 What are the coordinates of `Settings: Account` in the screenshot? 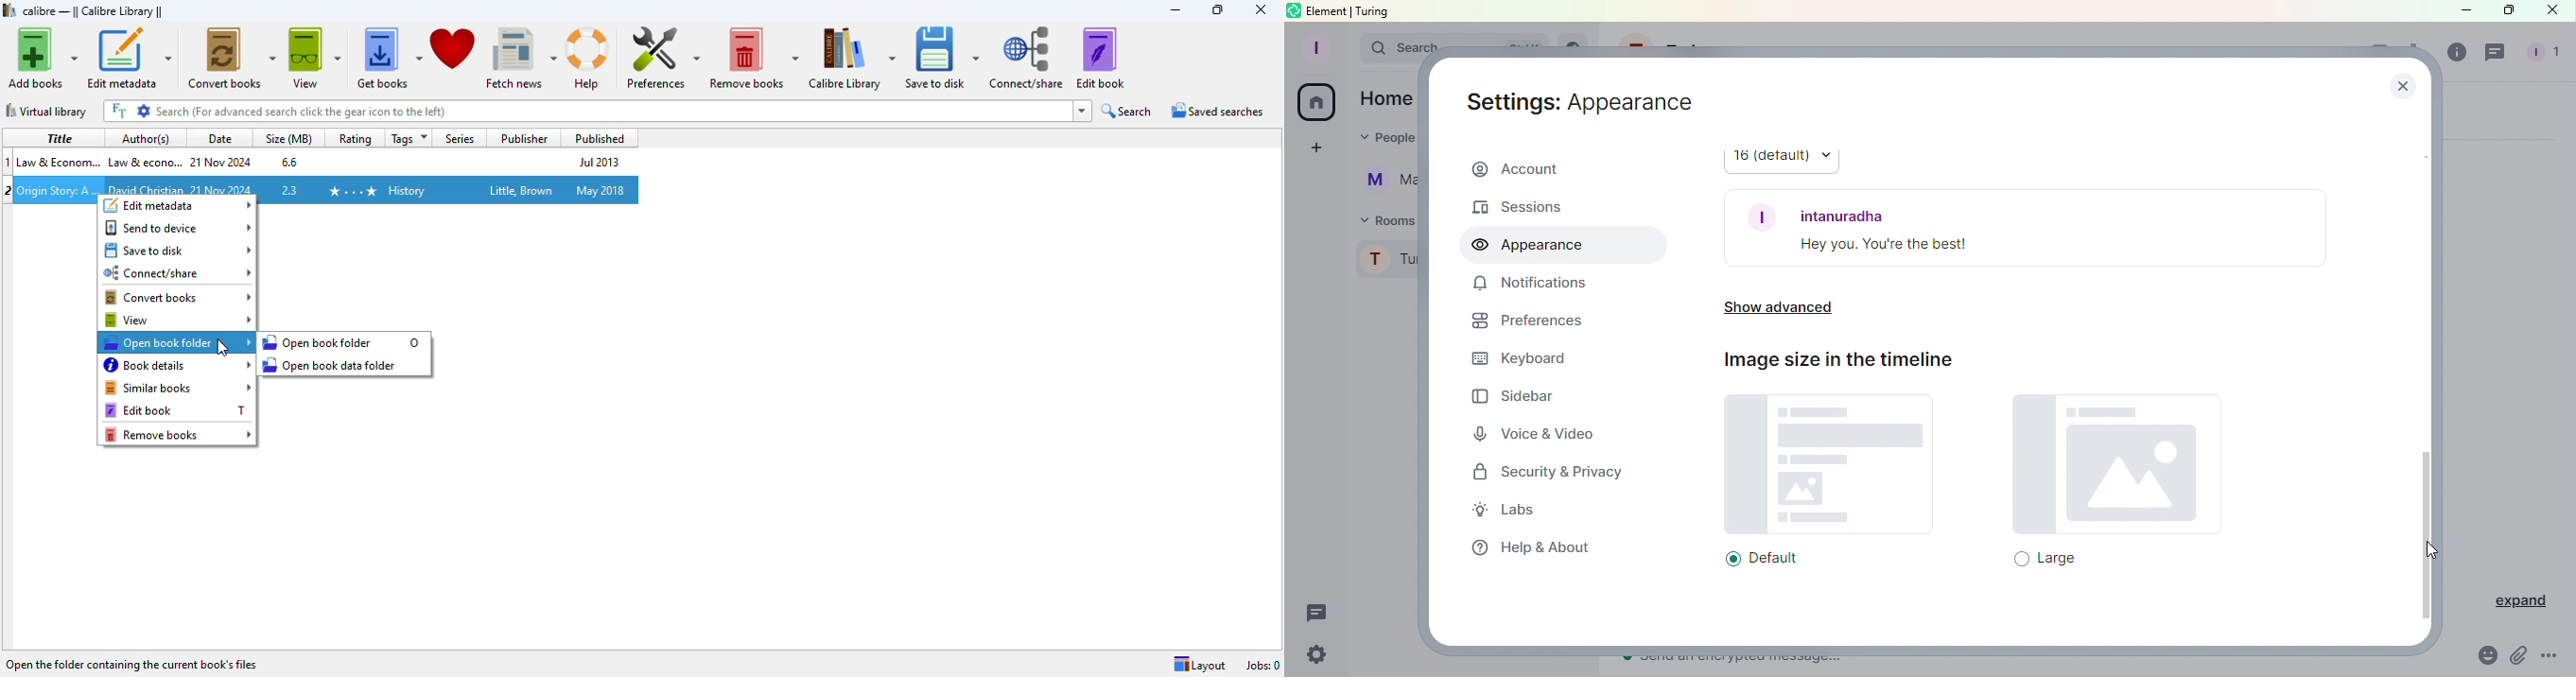 It's located at (1584, 97).